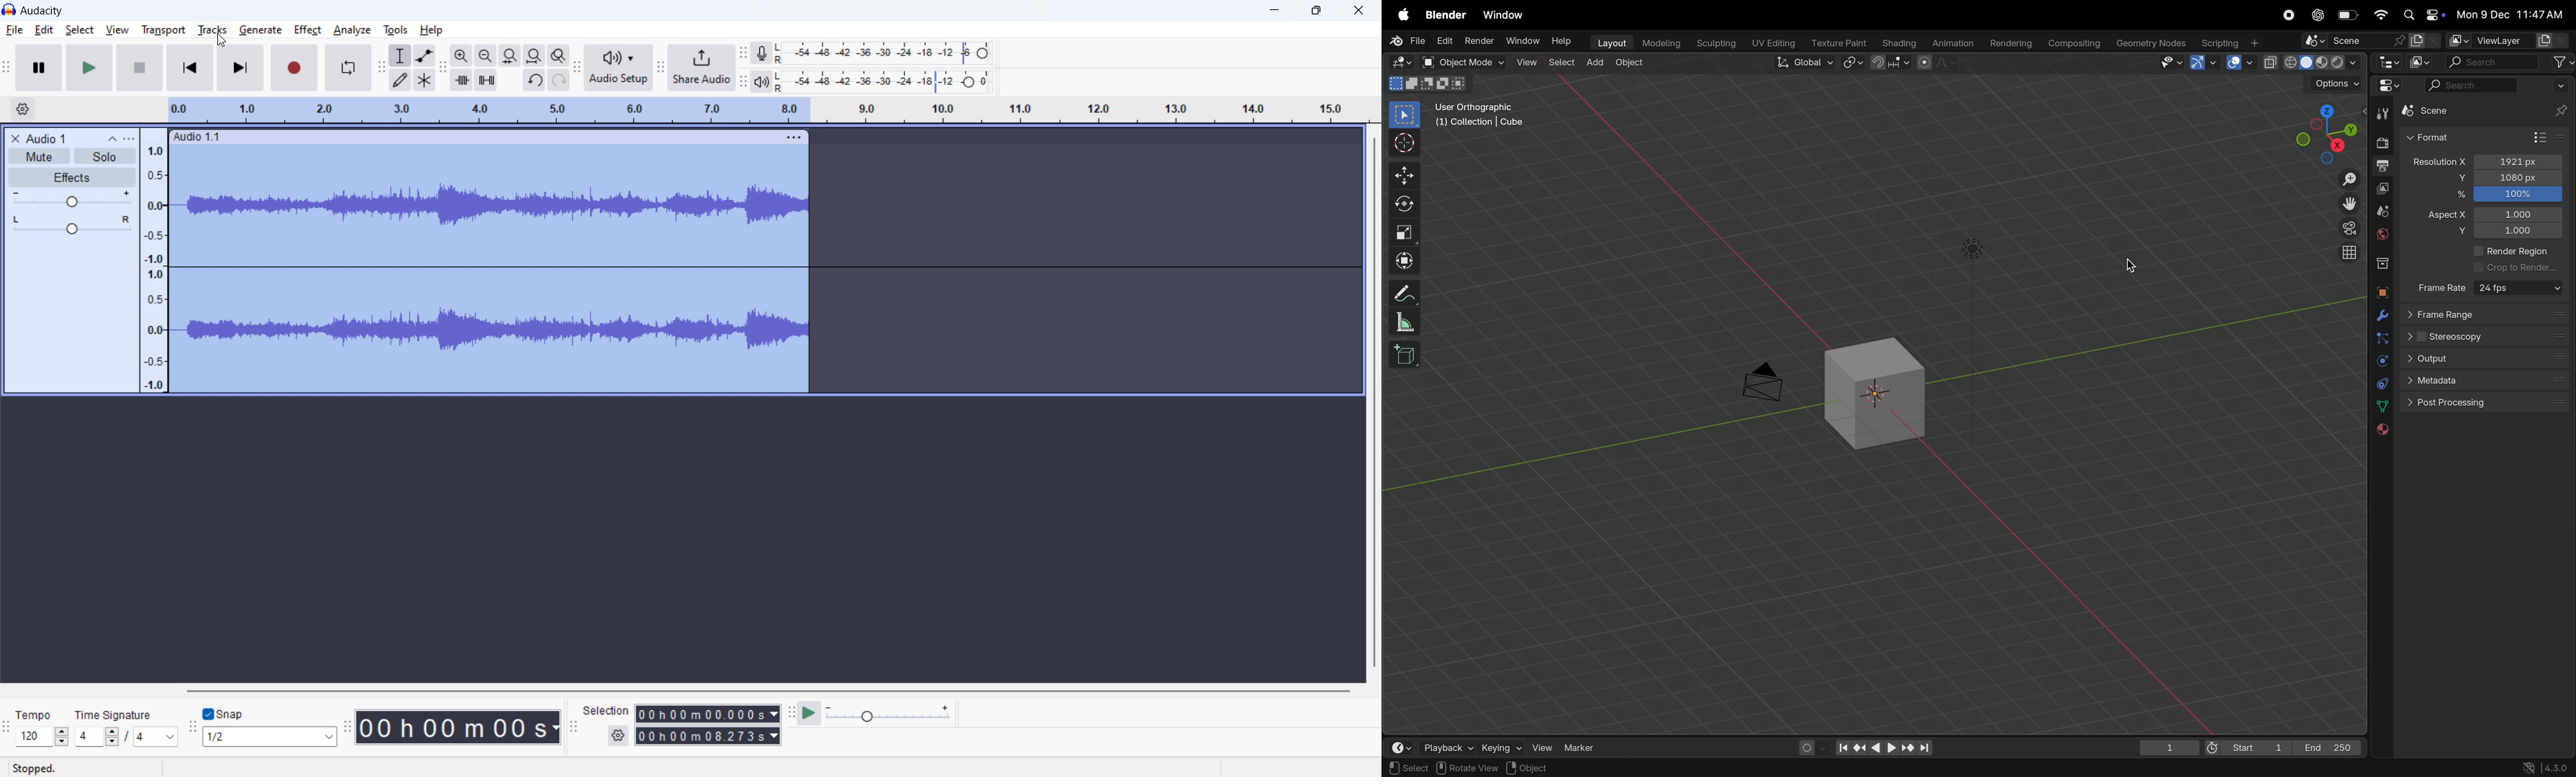 Image resolution: width=2576 pixels, height=784 pixels. I want to click on output, so click(2383, 167).